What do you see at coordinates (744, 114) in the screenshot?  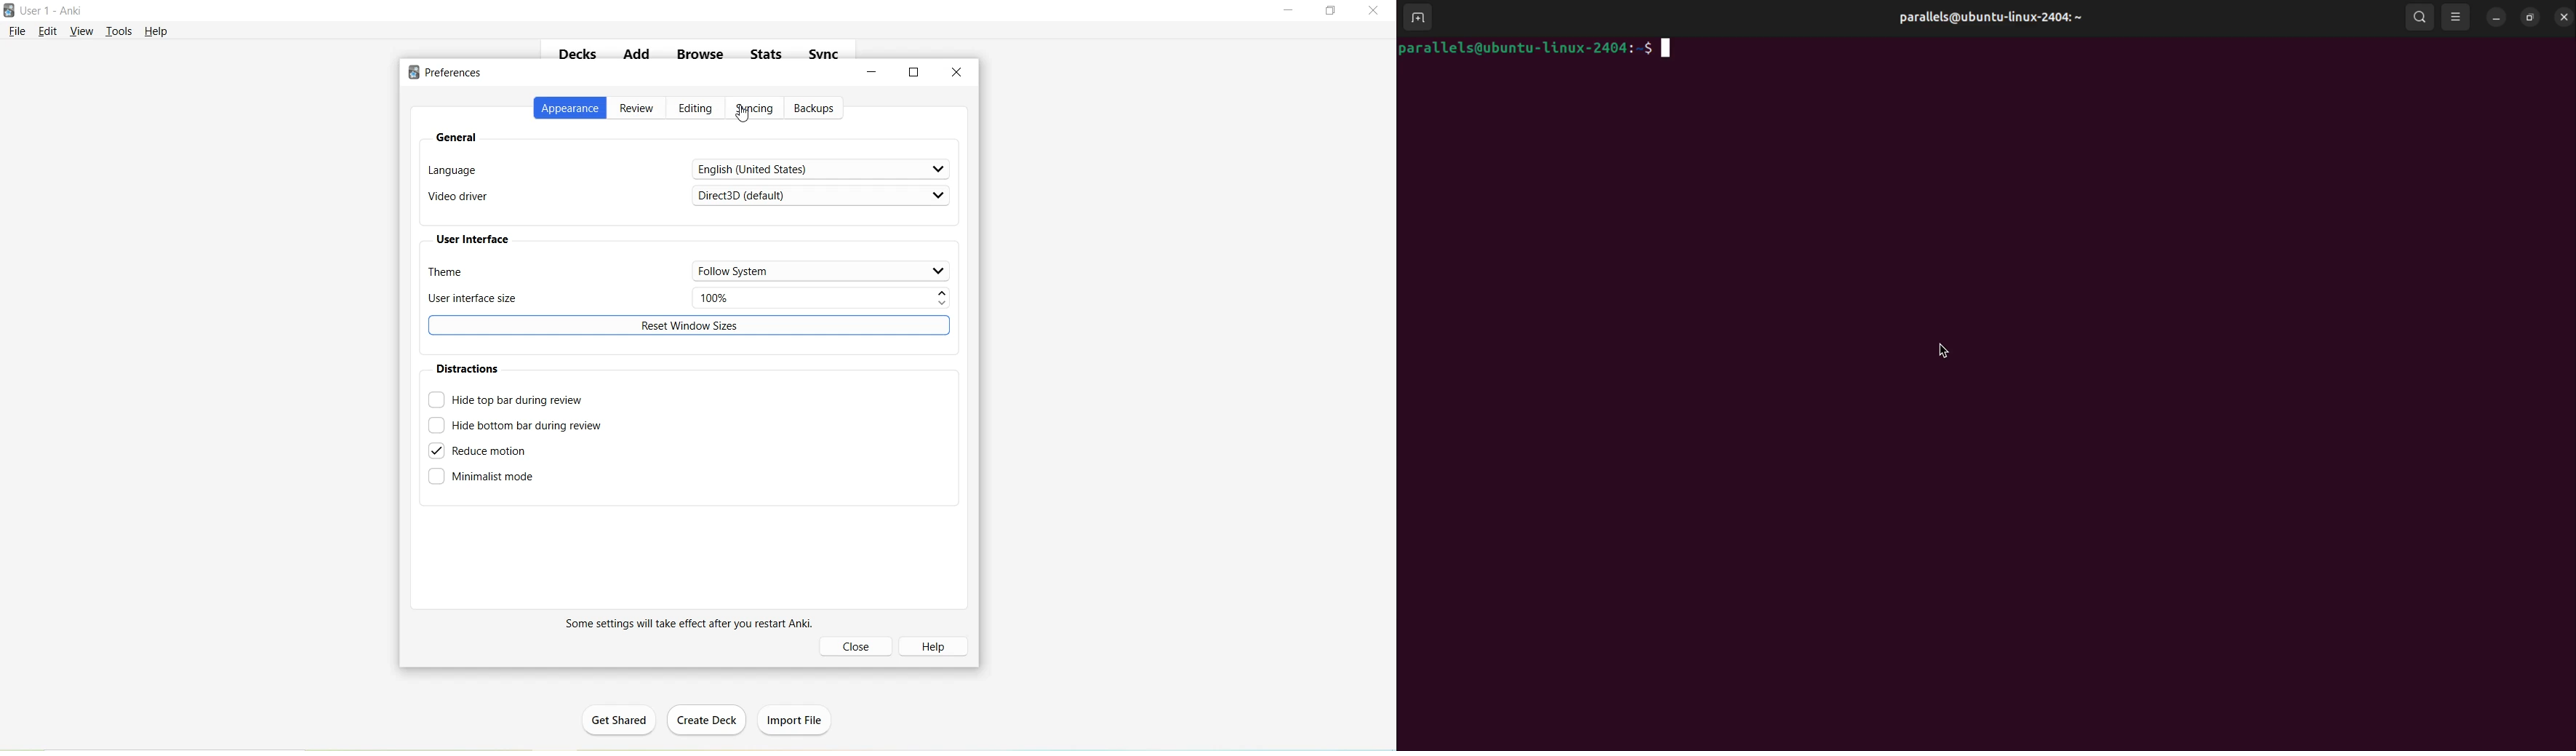 I see `cursor` at bounding box center [744, 114].